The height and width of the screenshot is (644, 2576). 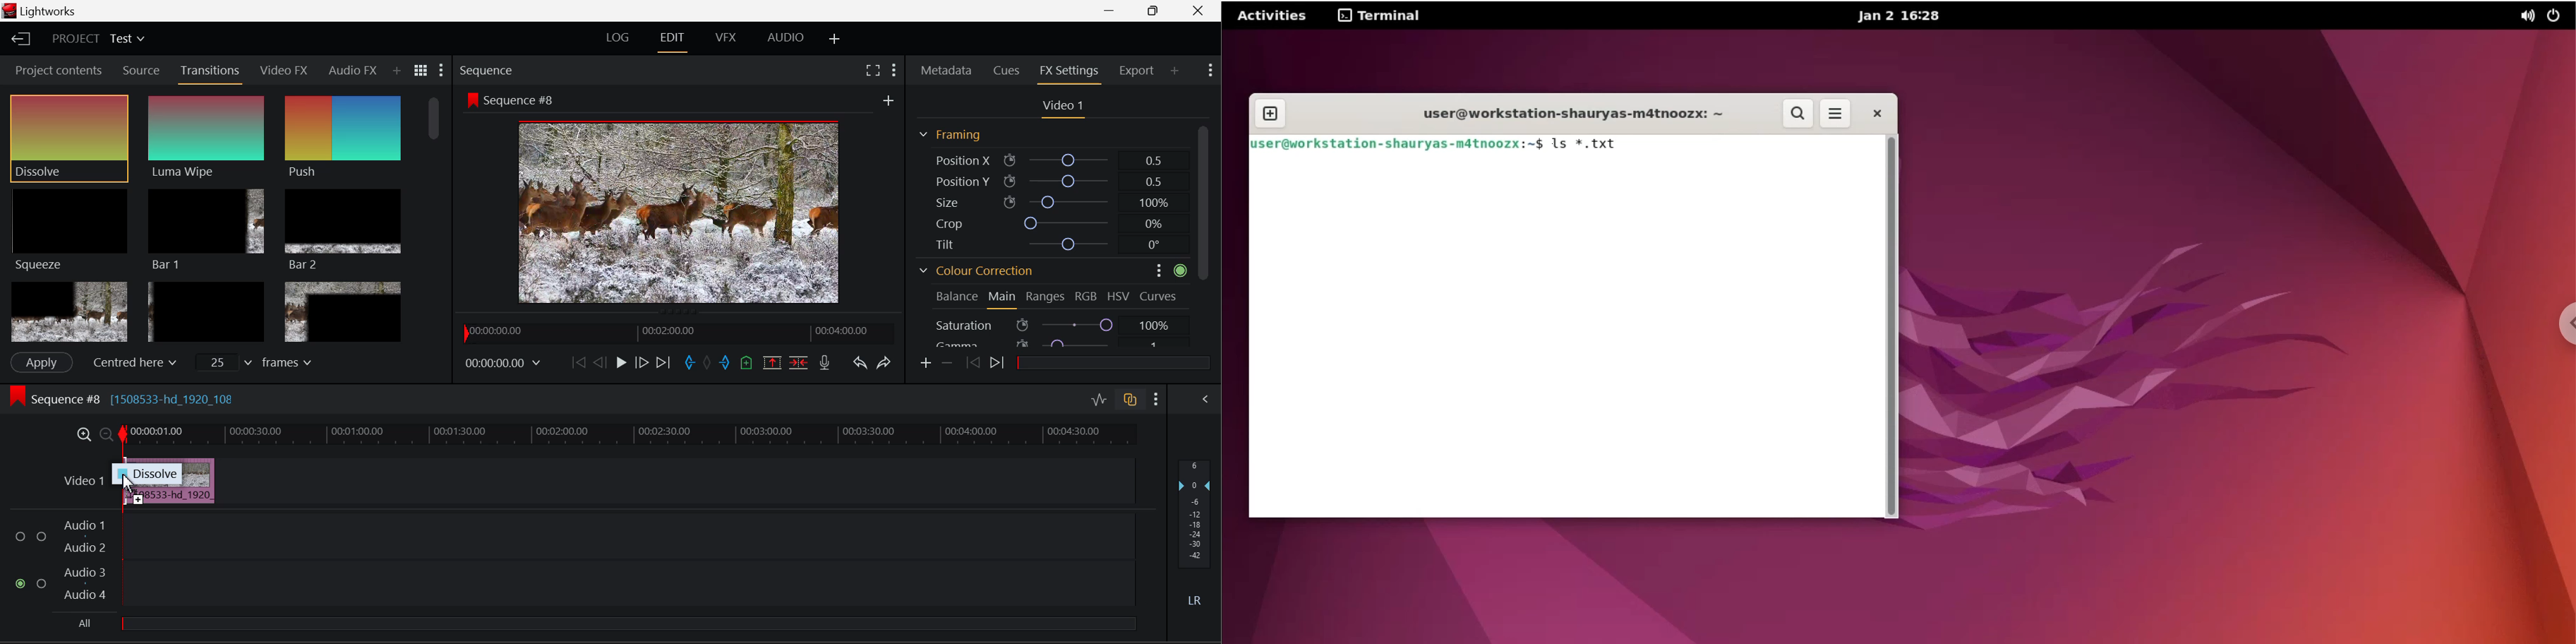 I want to click on Show Settings, so click(x=1212, y=70).